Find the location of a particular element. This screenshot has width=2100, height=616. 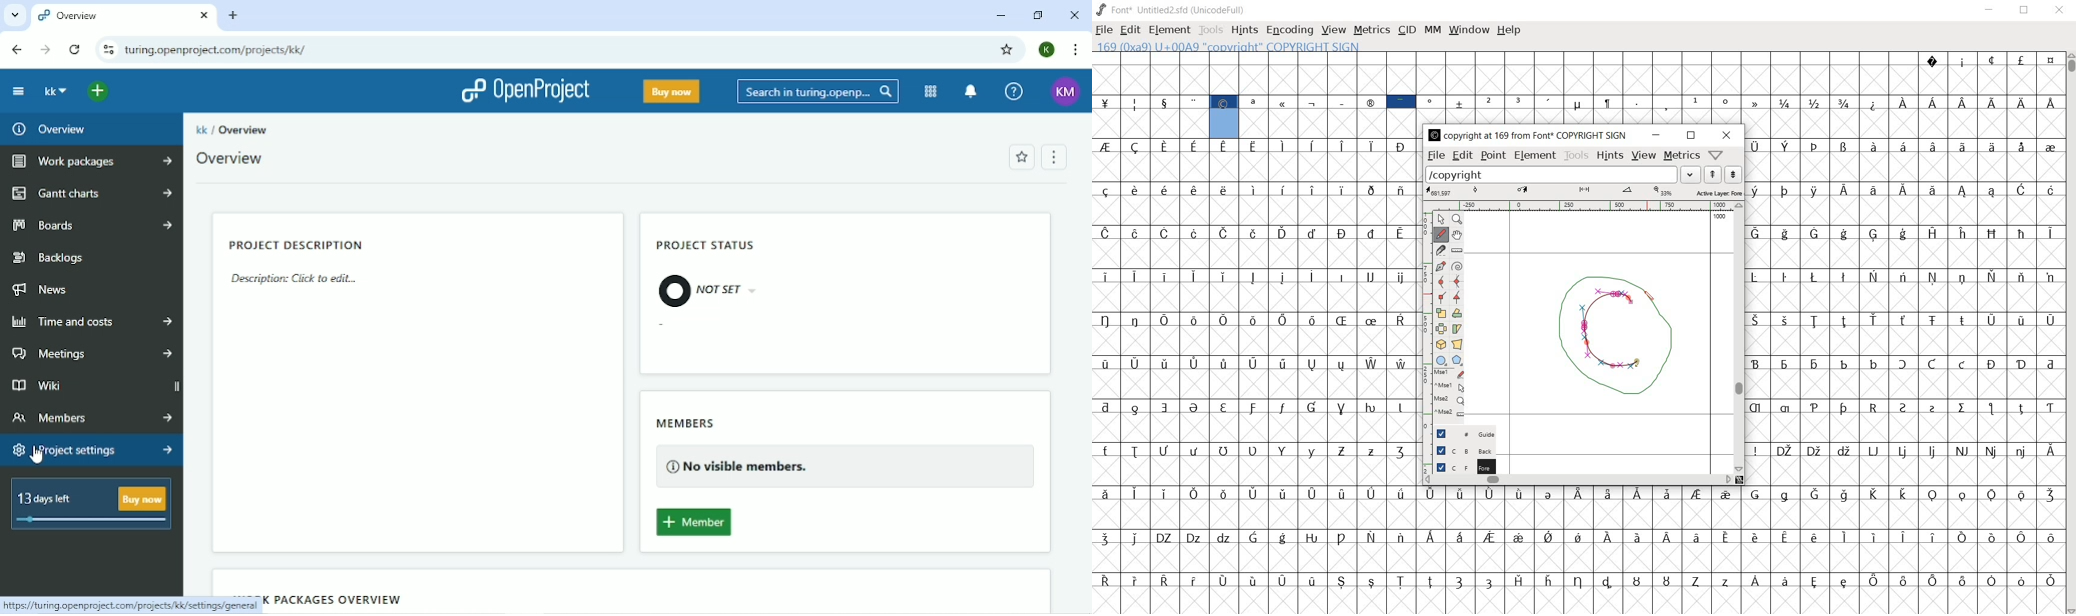

Bookmark this tab is located at coordinates (1007, 49).